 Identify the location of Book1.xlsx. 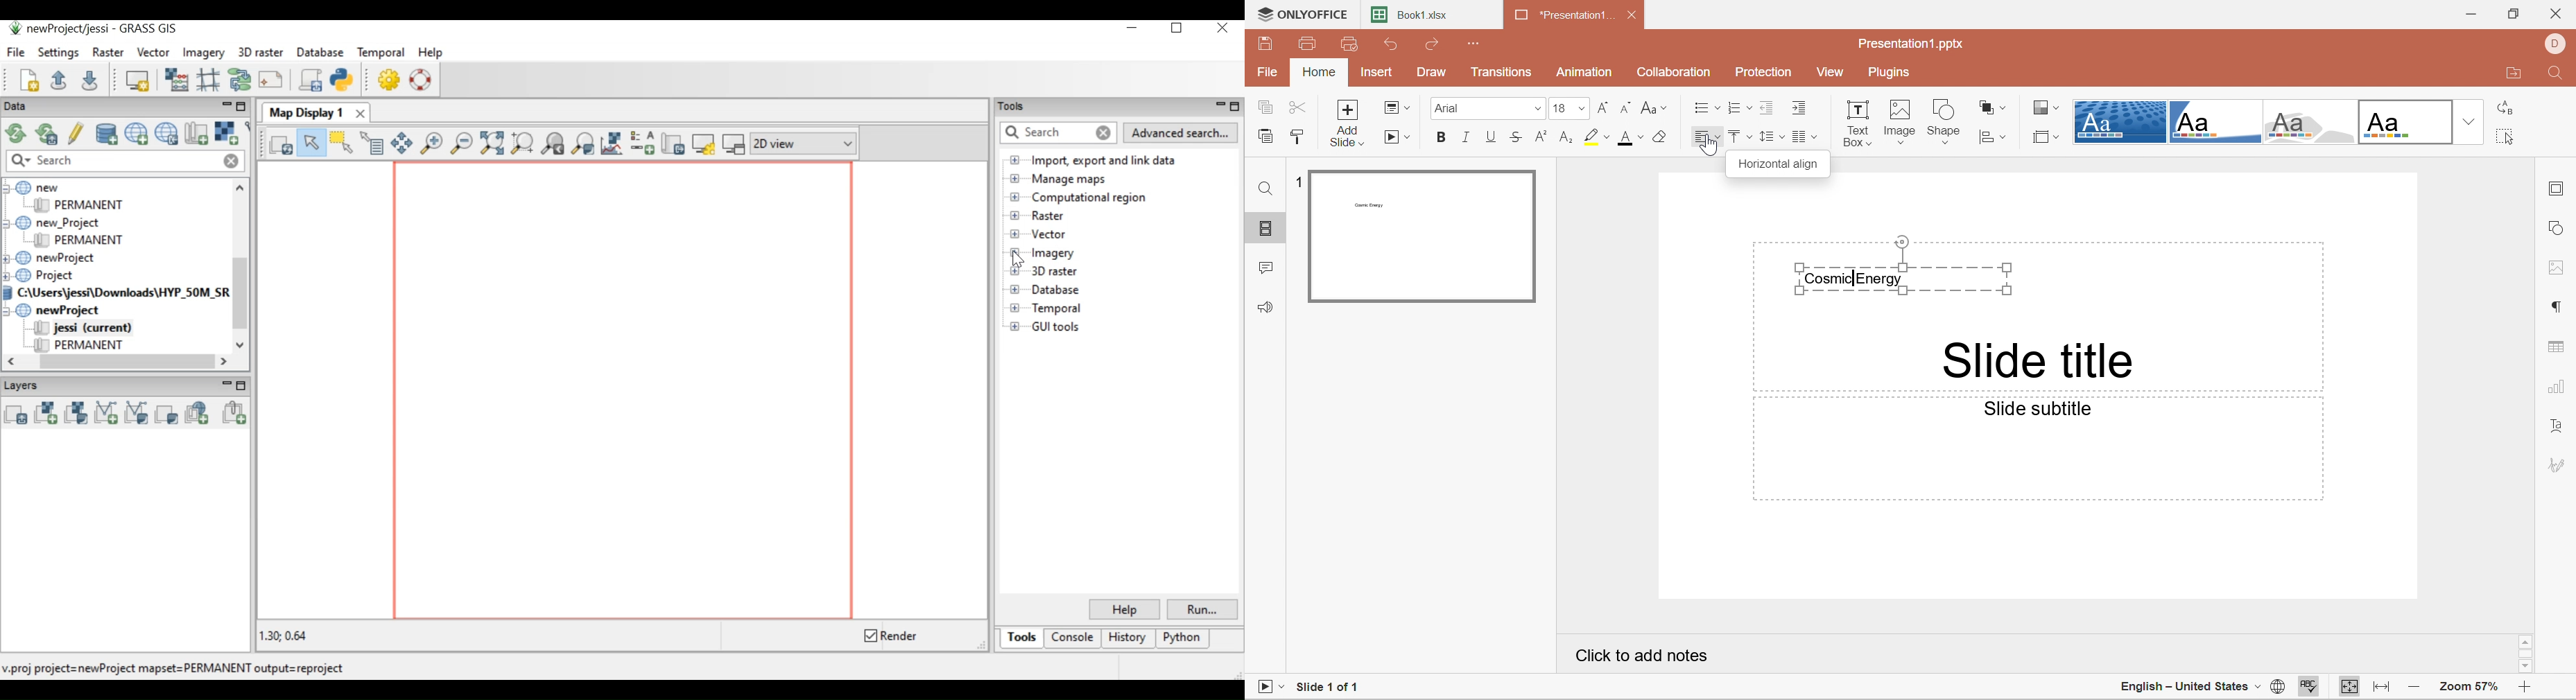
(1417, 17).